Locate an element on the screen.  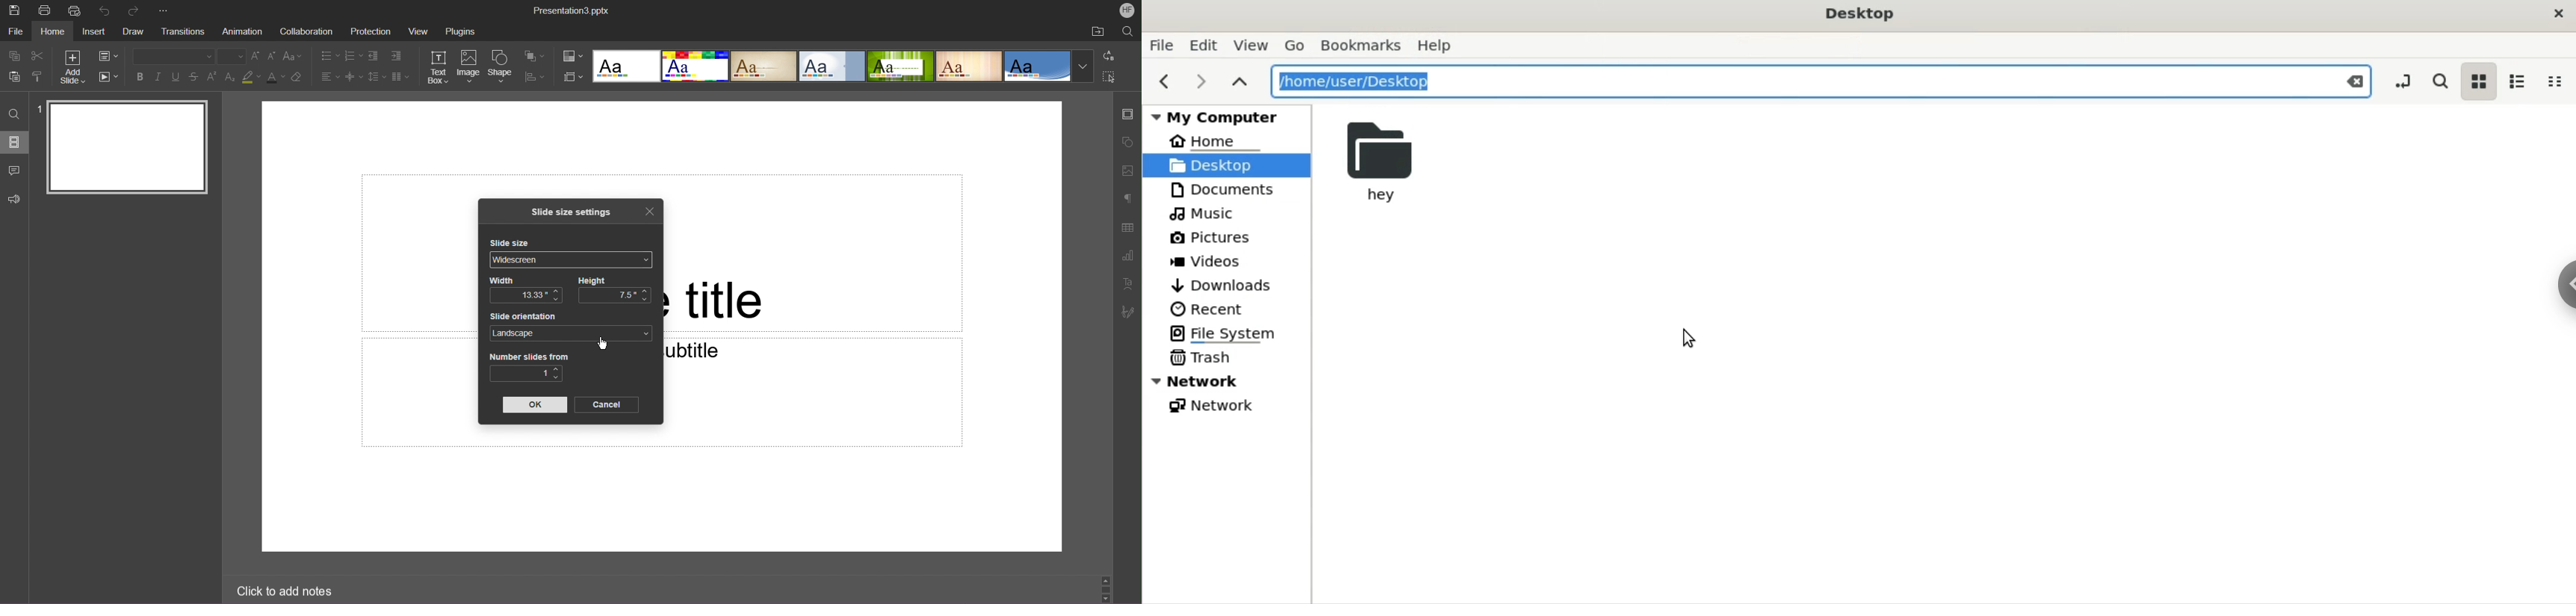
Underline is located at coordinates (177, 77).